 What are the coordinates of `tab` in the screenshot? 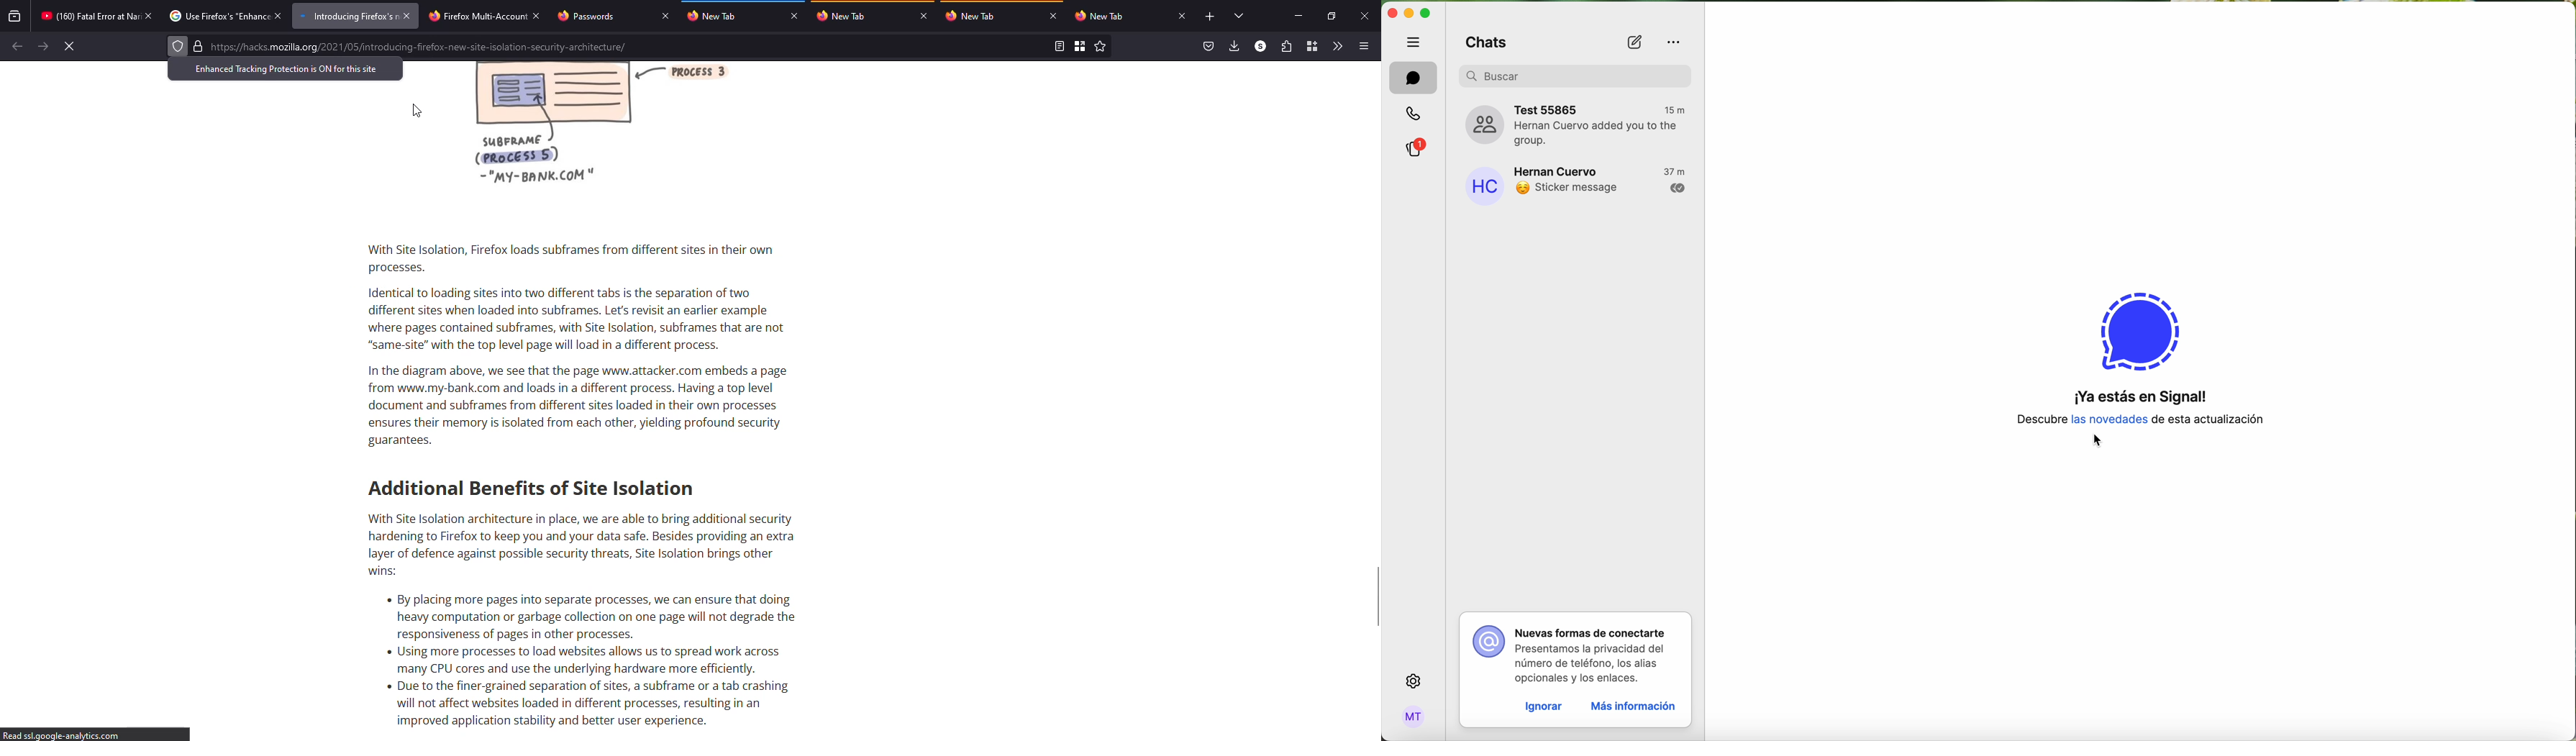 It's located at (475, 17).